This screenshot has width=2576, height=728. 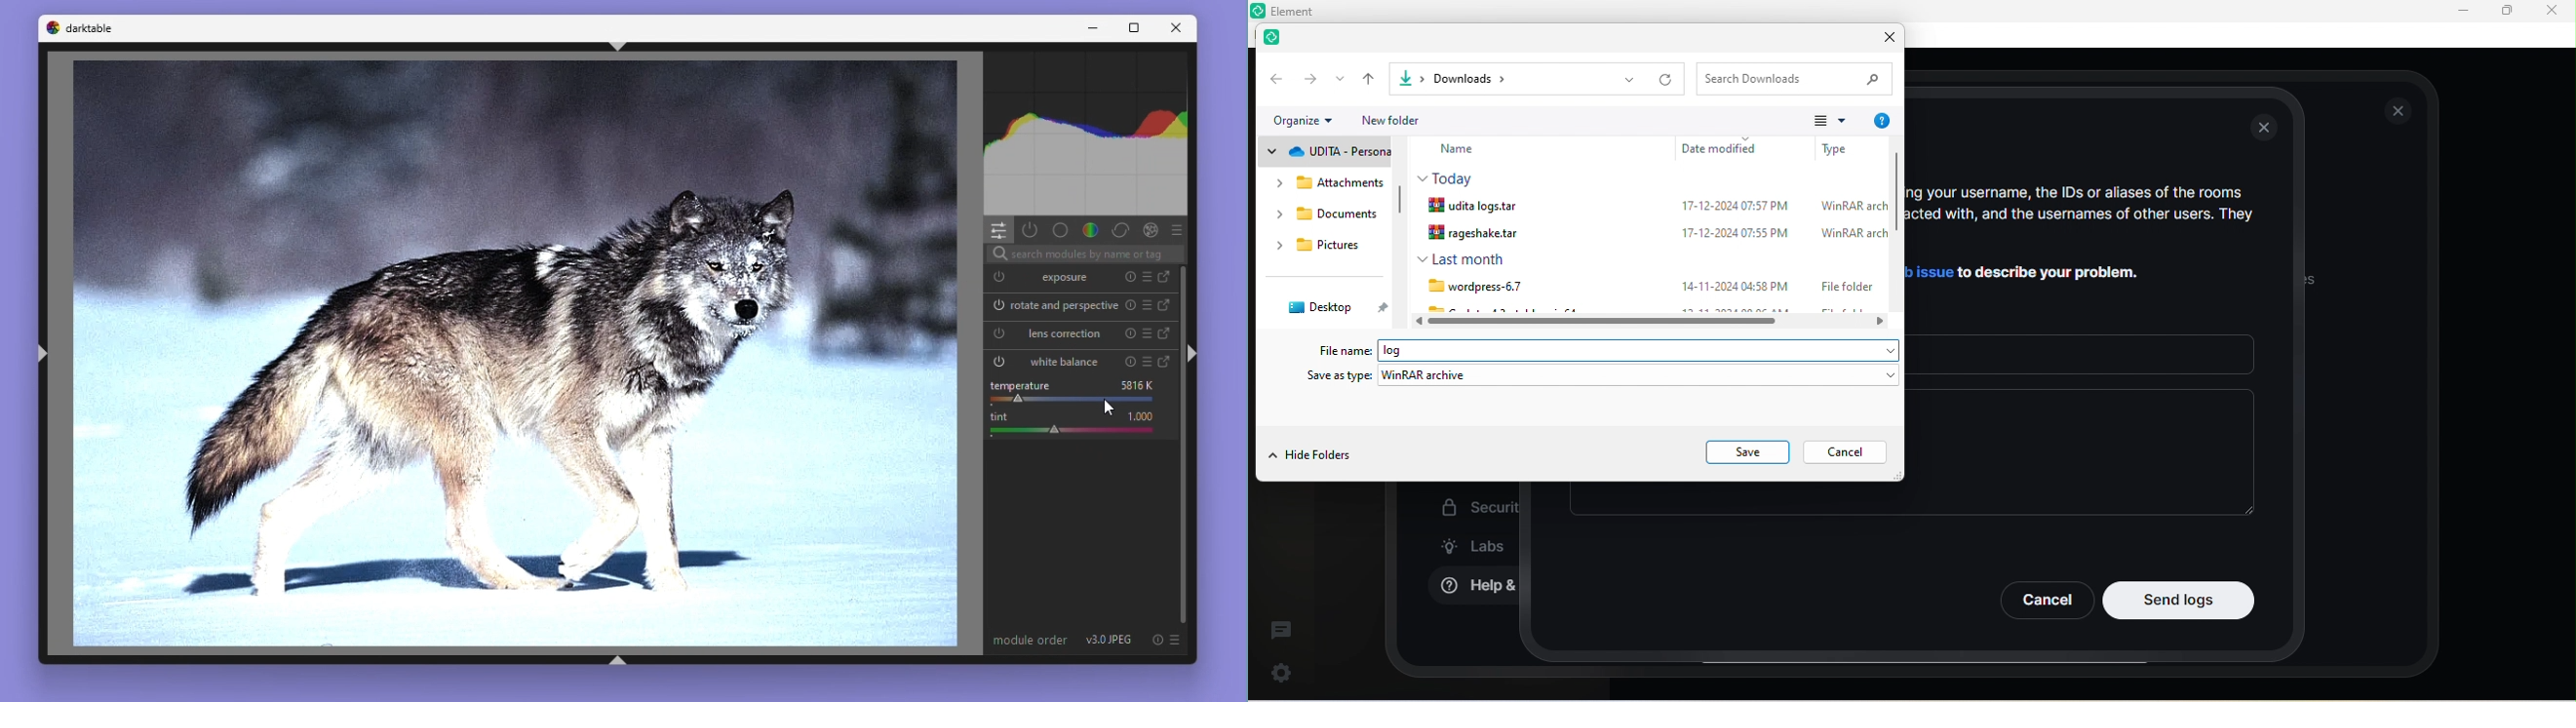 I want to click on drop down, so click(x=1340, y=79).